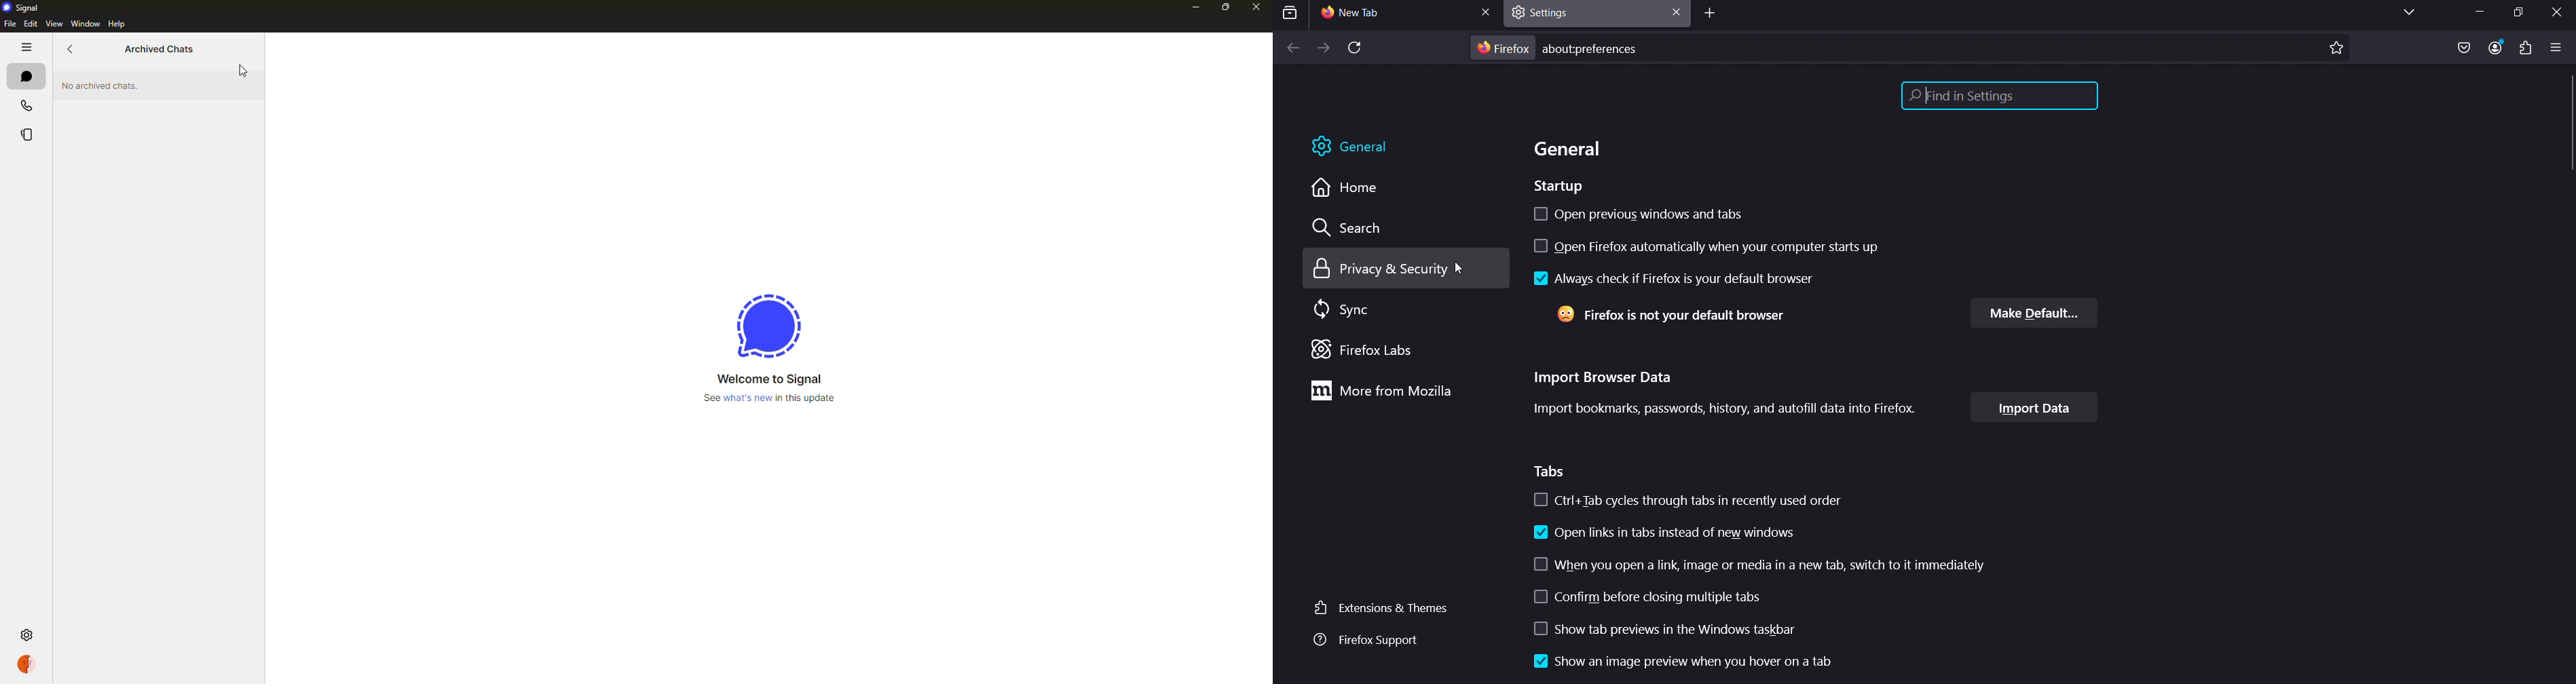 Image resolution: width=2576 pixels, height=700 pixels. I want to click on chats, so click(26, 75).